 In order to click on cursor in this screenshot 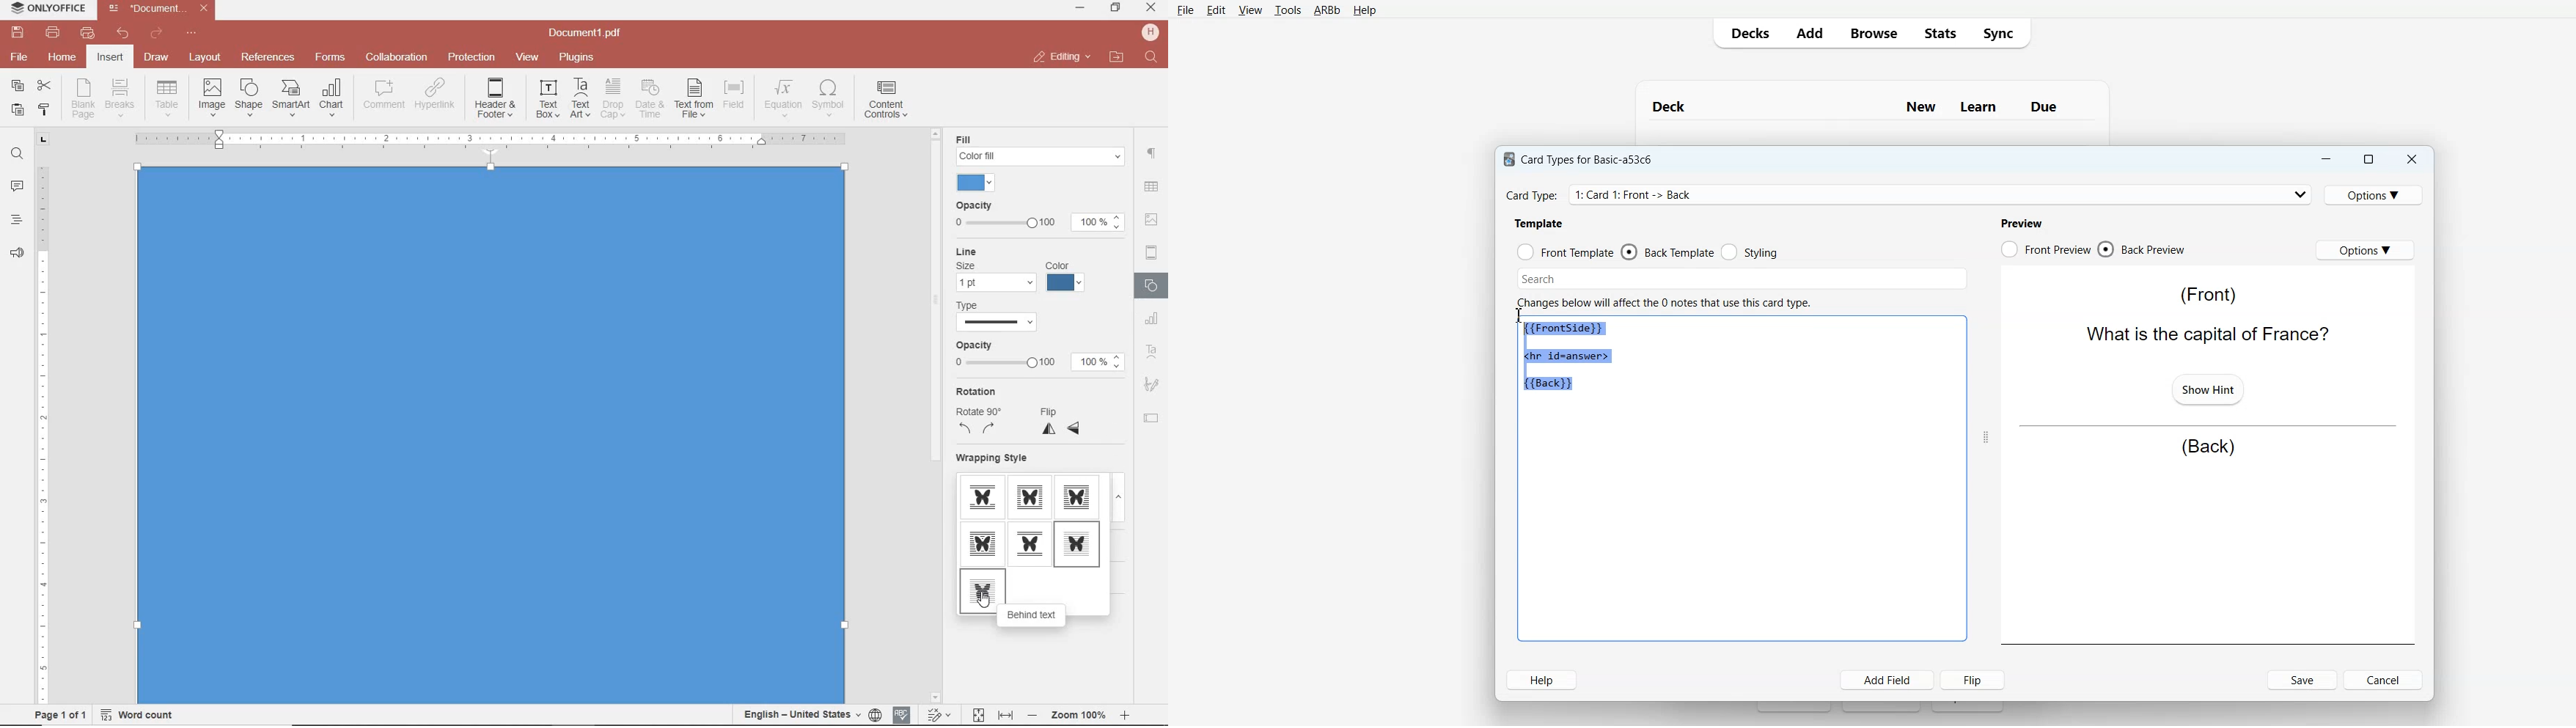, I will do `click(983, 600)`.